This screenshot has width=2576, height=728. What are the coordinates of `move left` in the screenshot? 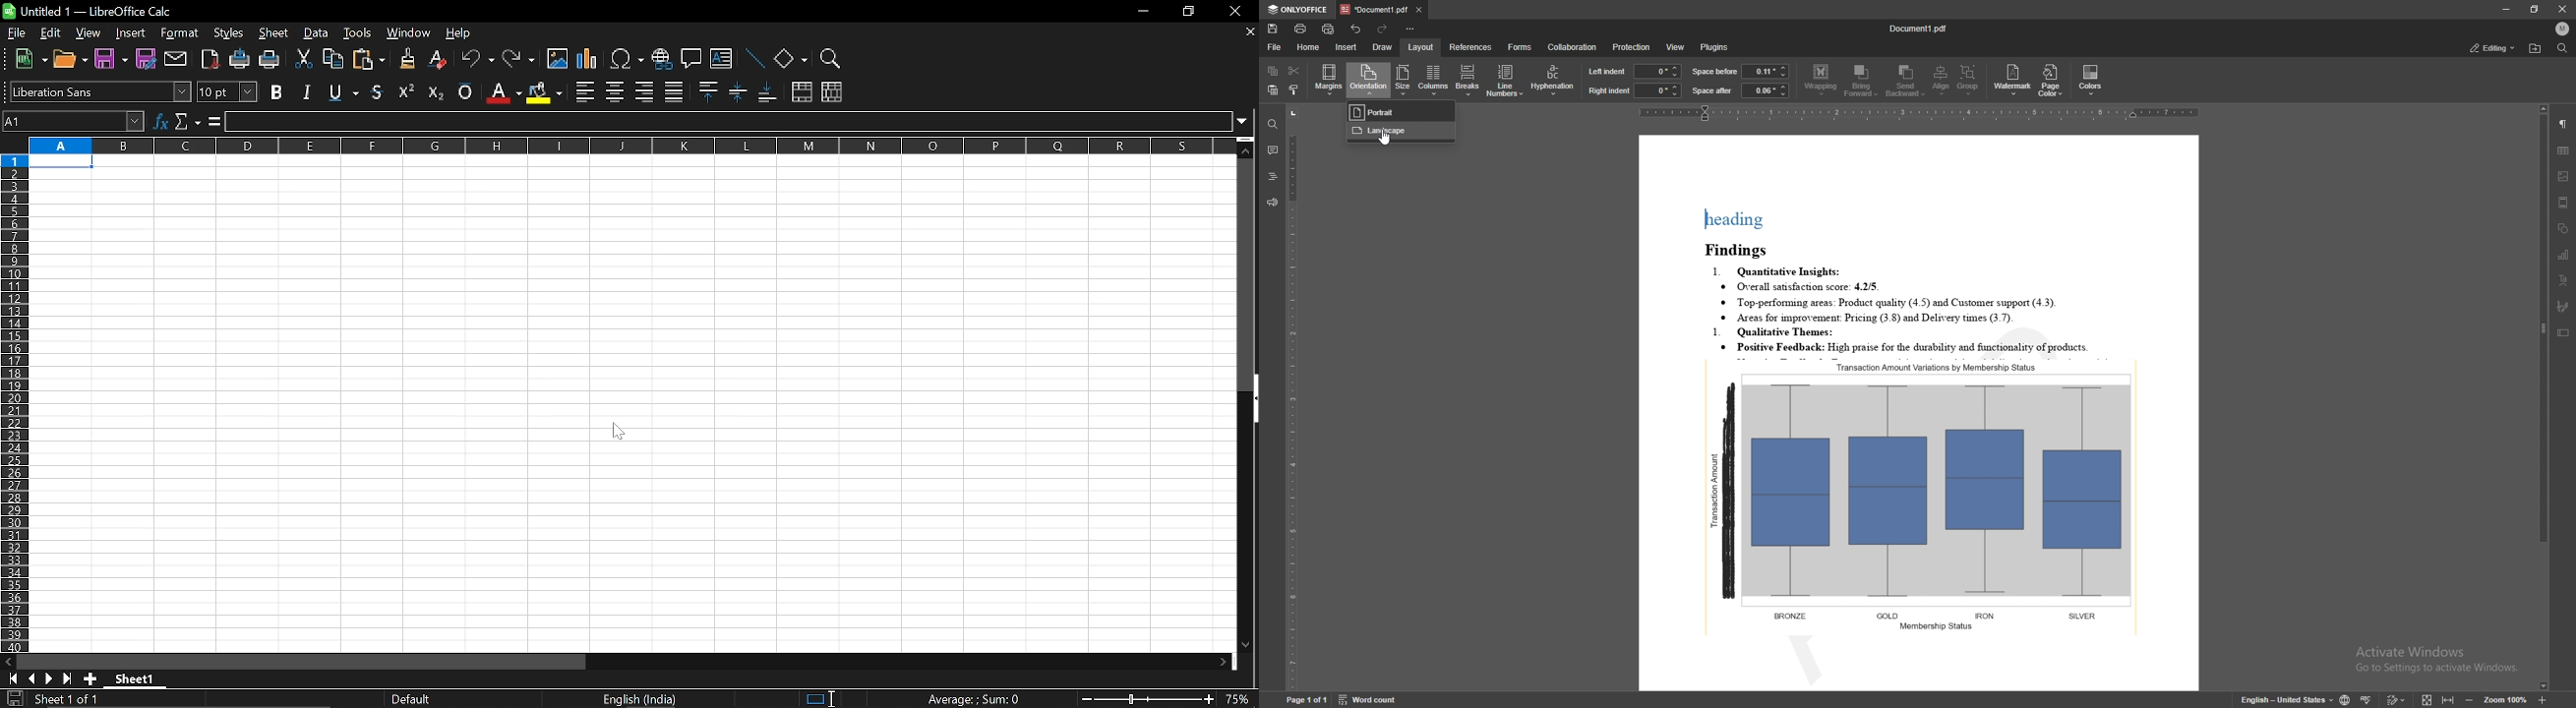 It's located at (8, 660).